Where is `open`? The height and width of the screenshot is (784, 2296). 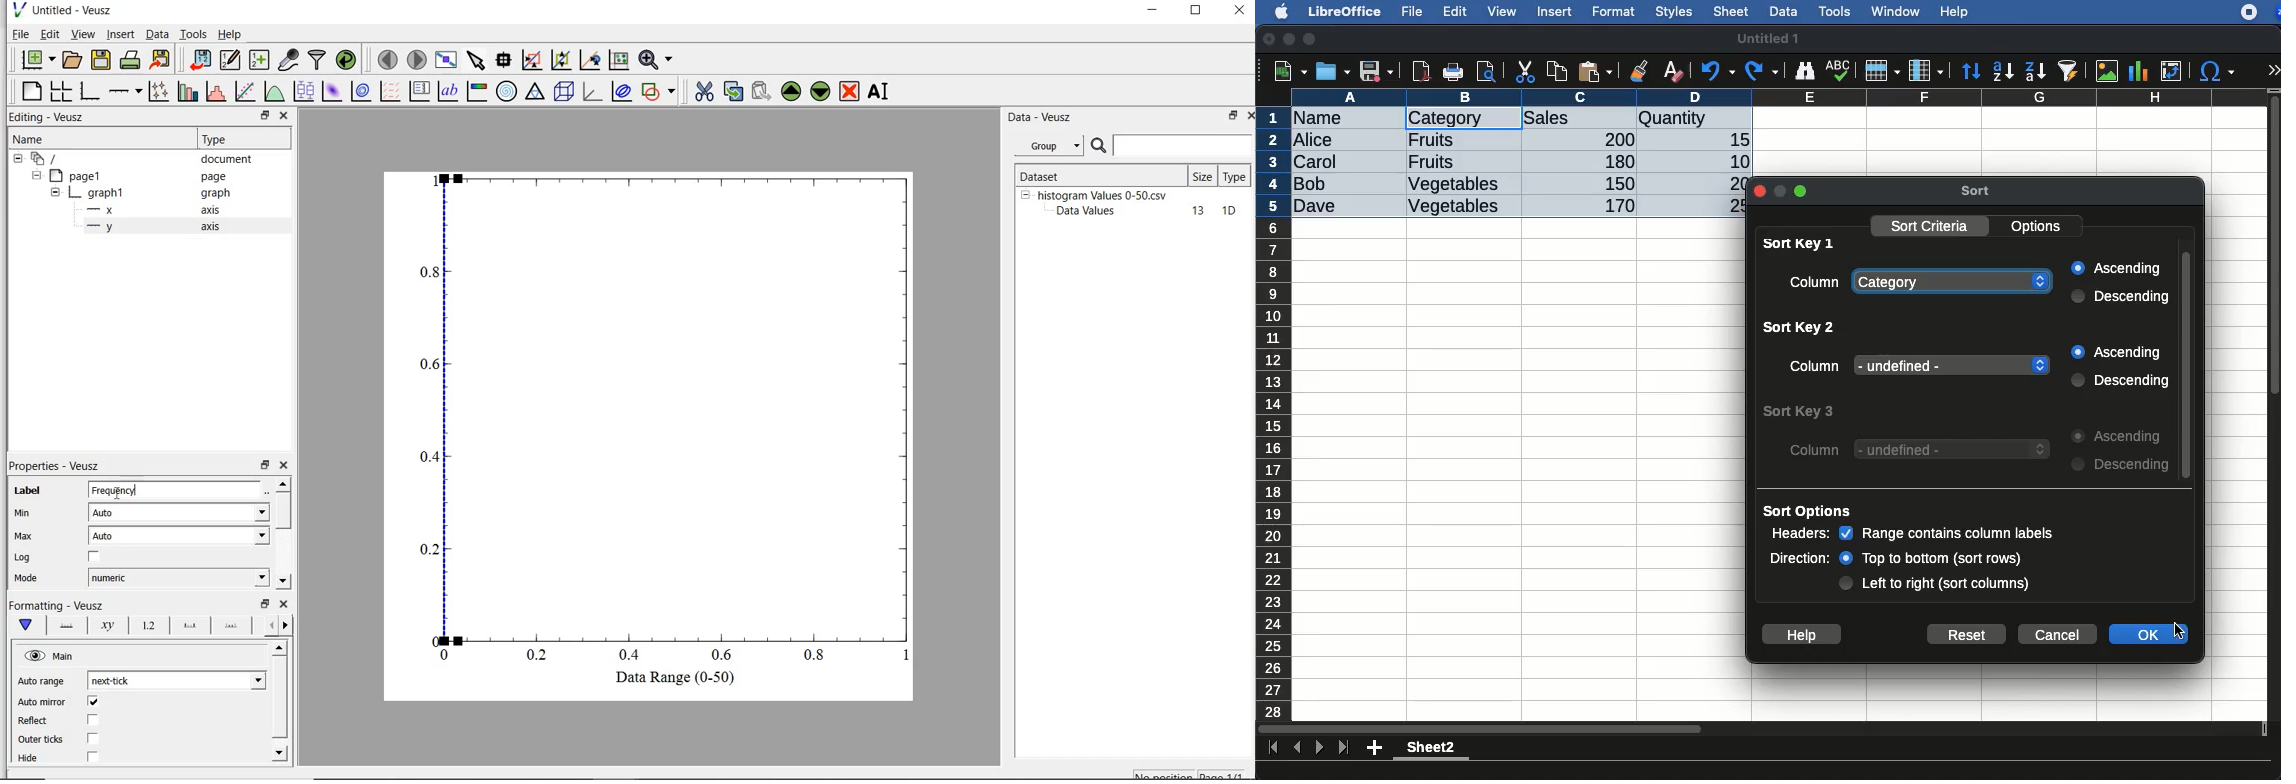
open is located at coordinates (74, 58).